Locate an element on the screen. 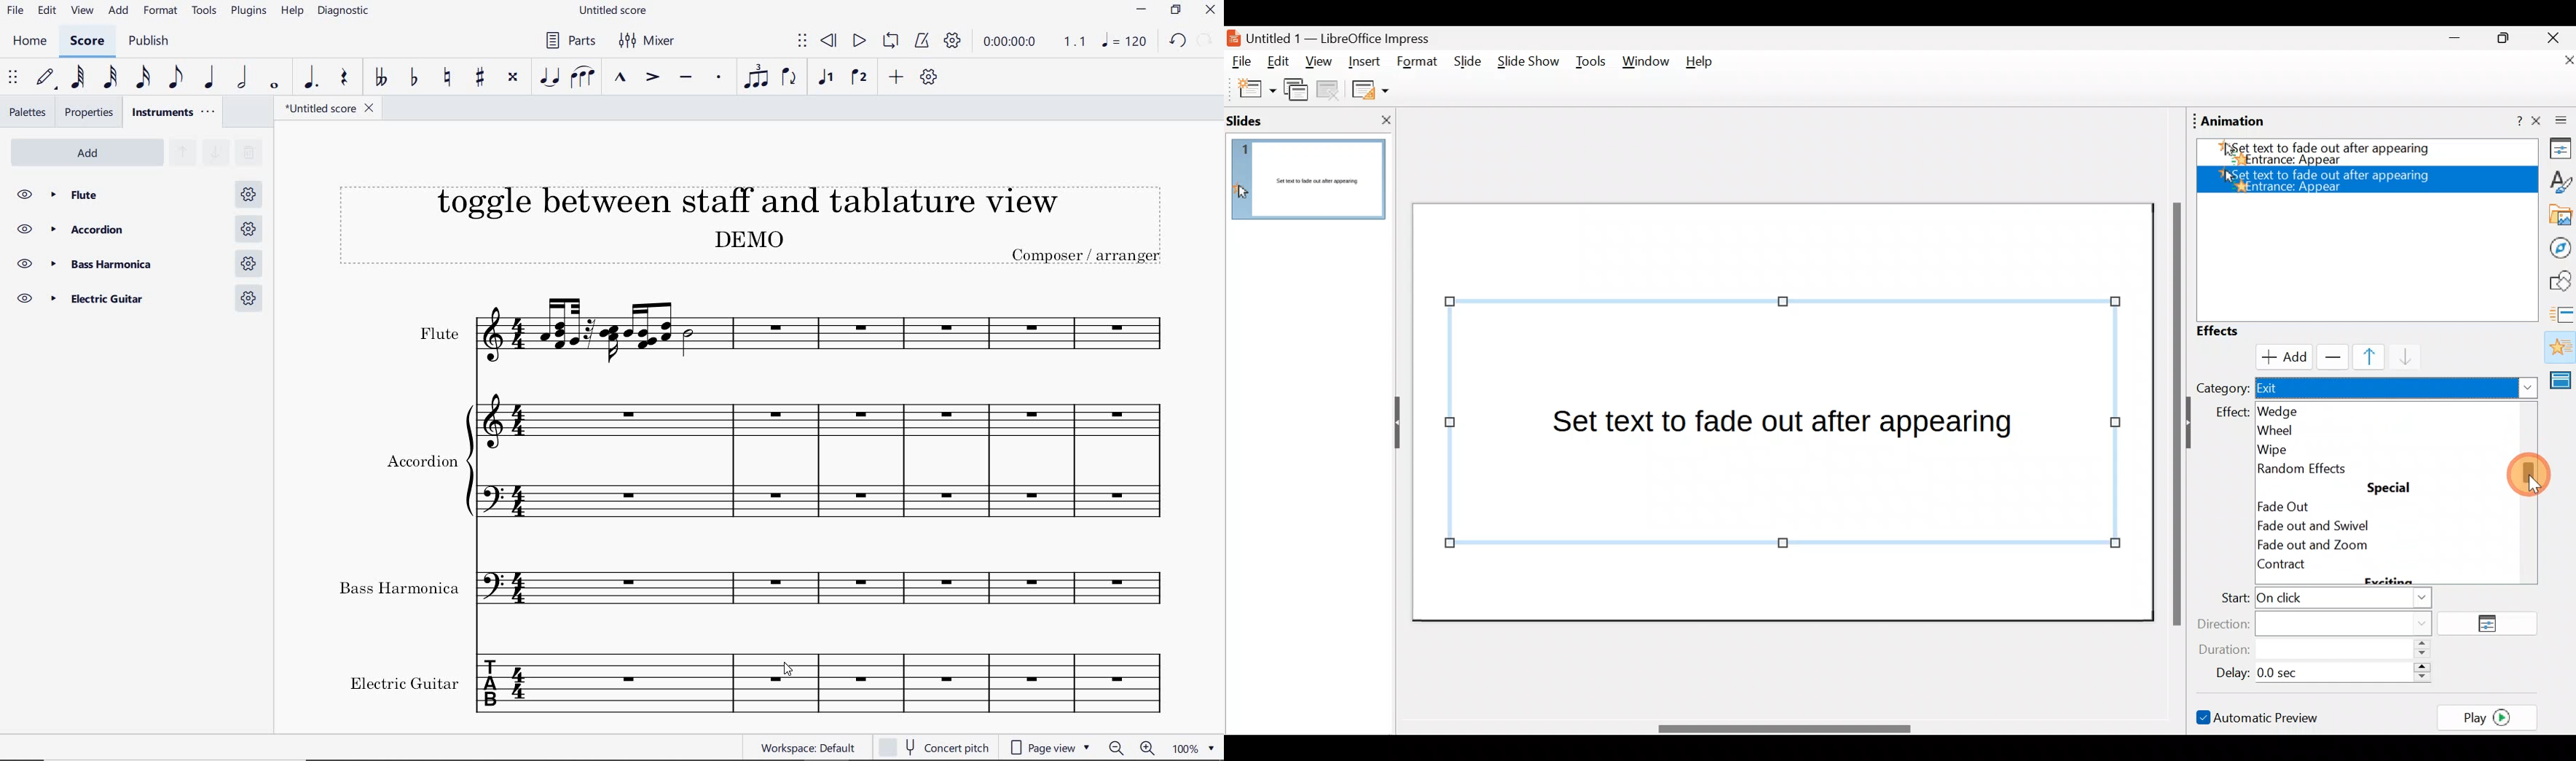 The width and height of the screenshot is (2576, 784). Duplicate slide is located at coordinates (1299, 92).